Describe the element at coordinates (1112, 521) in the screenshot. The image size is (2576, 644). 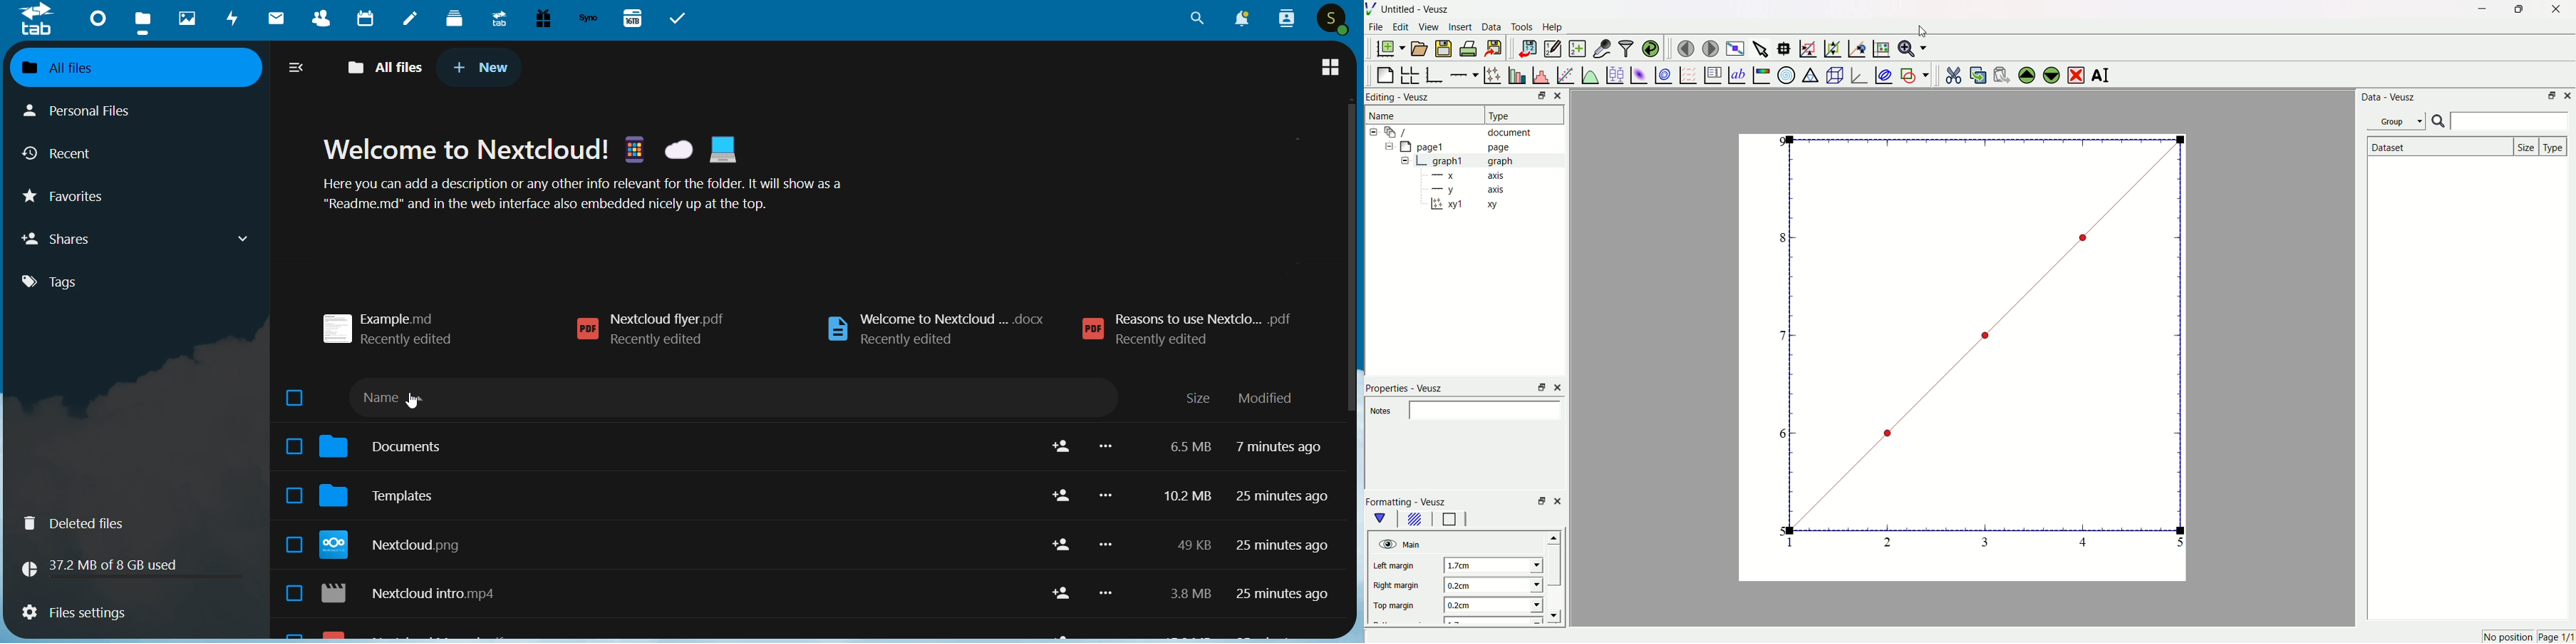
I see `more` at that location.